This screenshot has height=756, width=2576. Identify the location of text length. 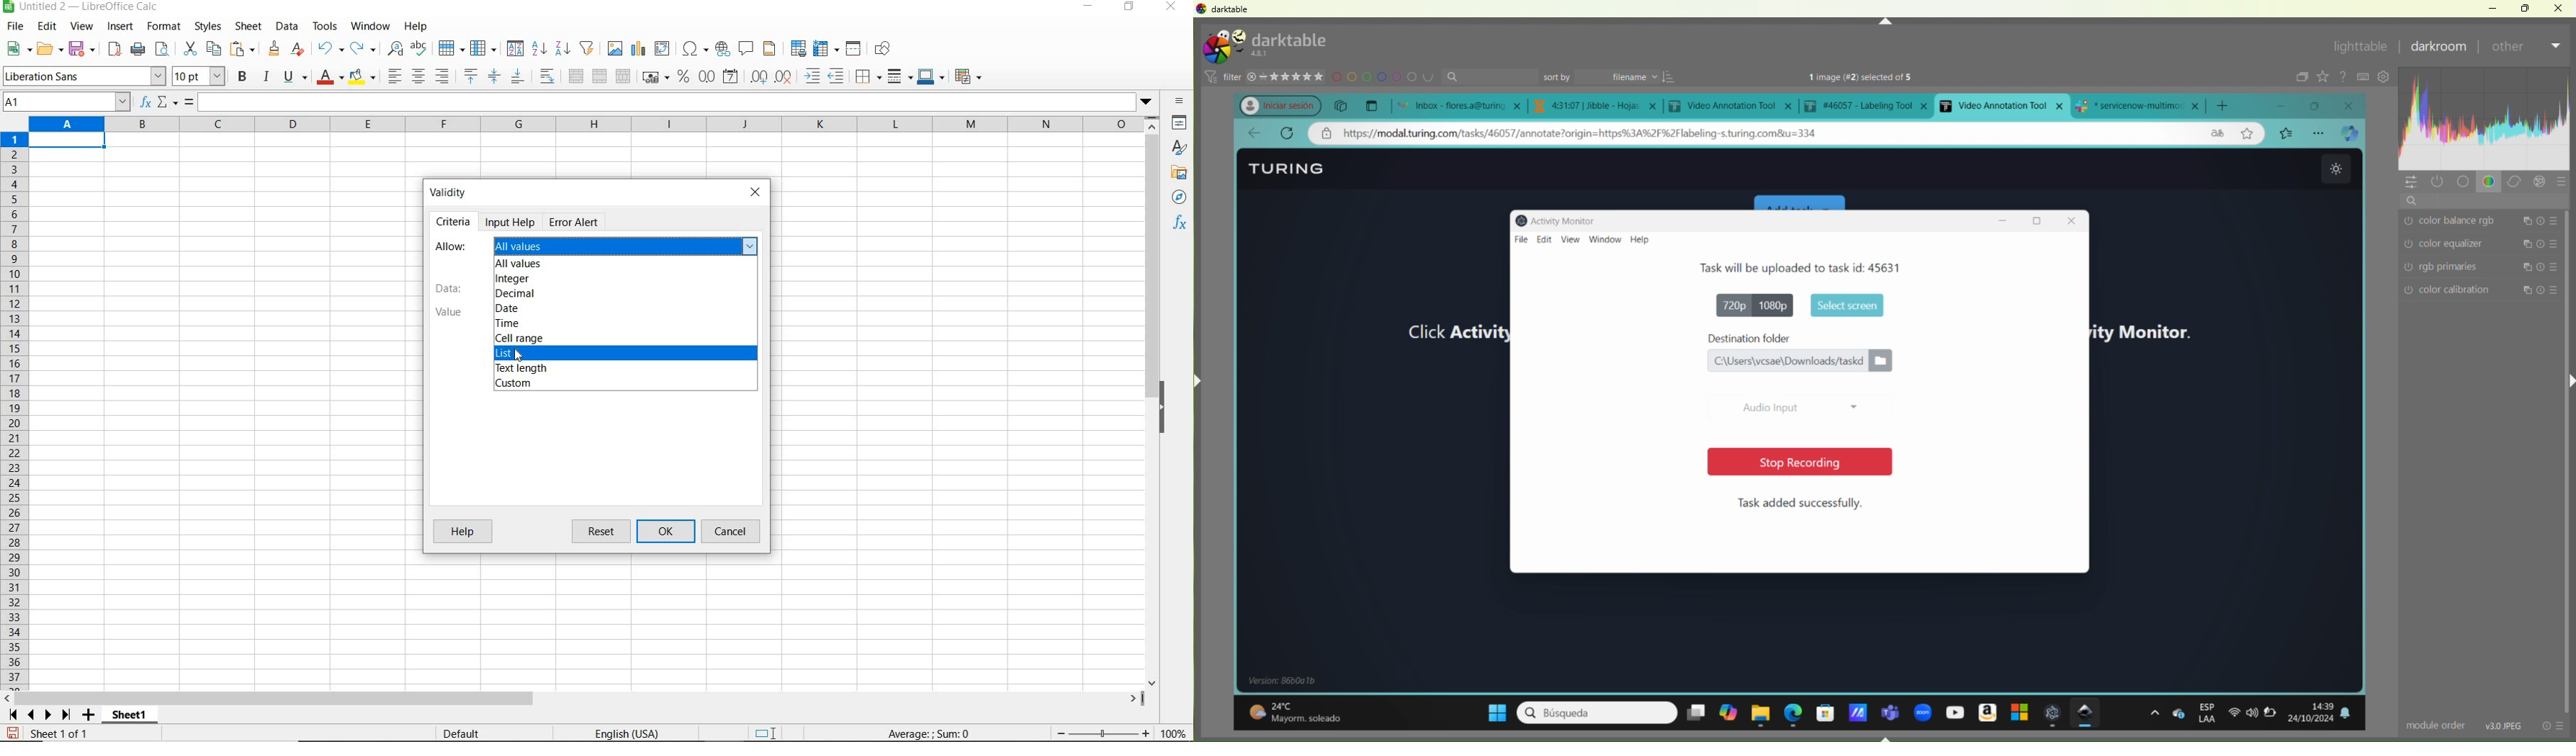
(520, 370).